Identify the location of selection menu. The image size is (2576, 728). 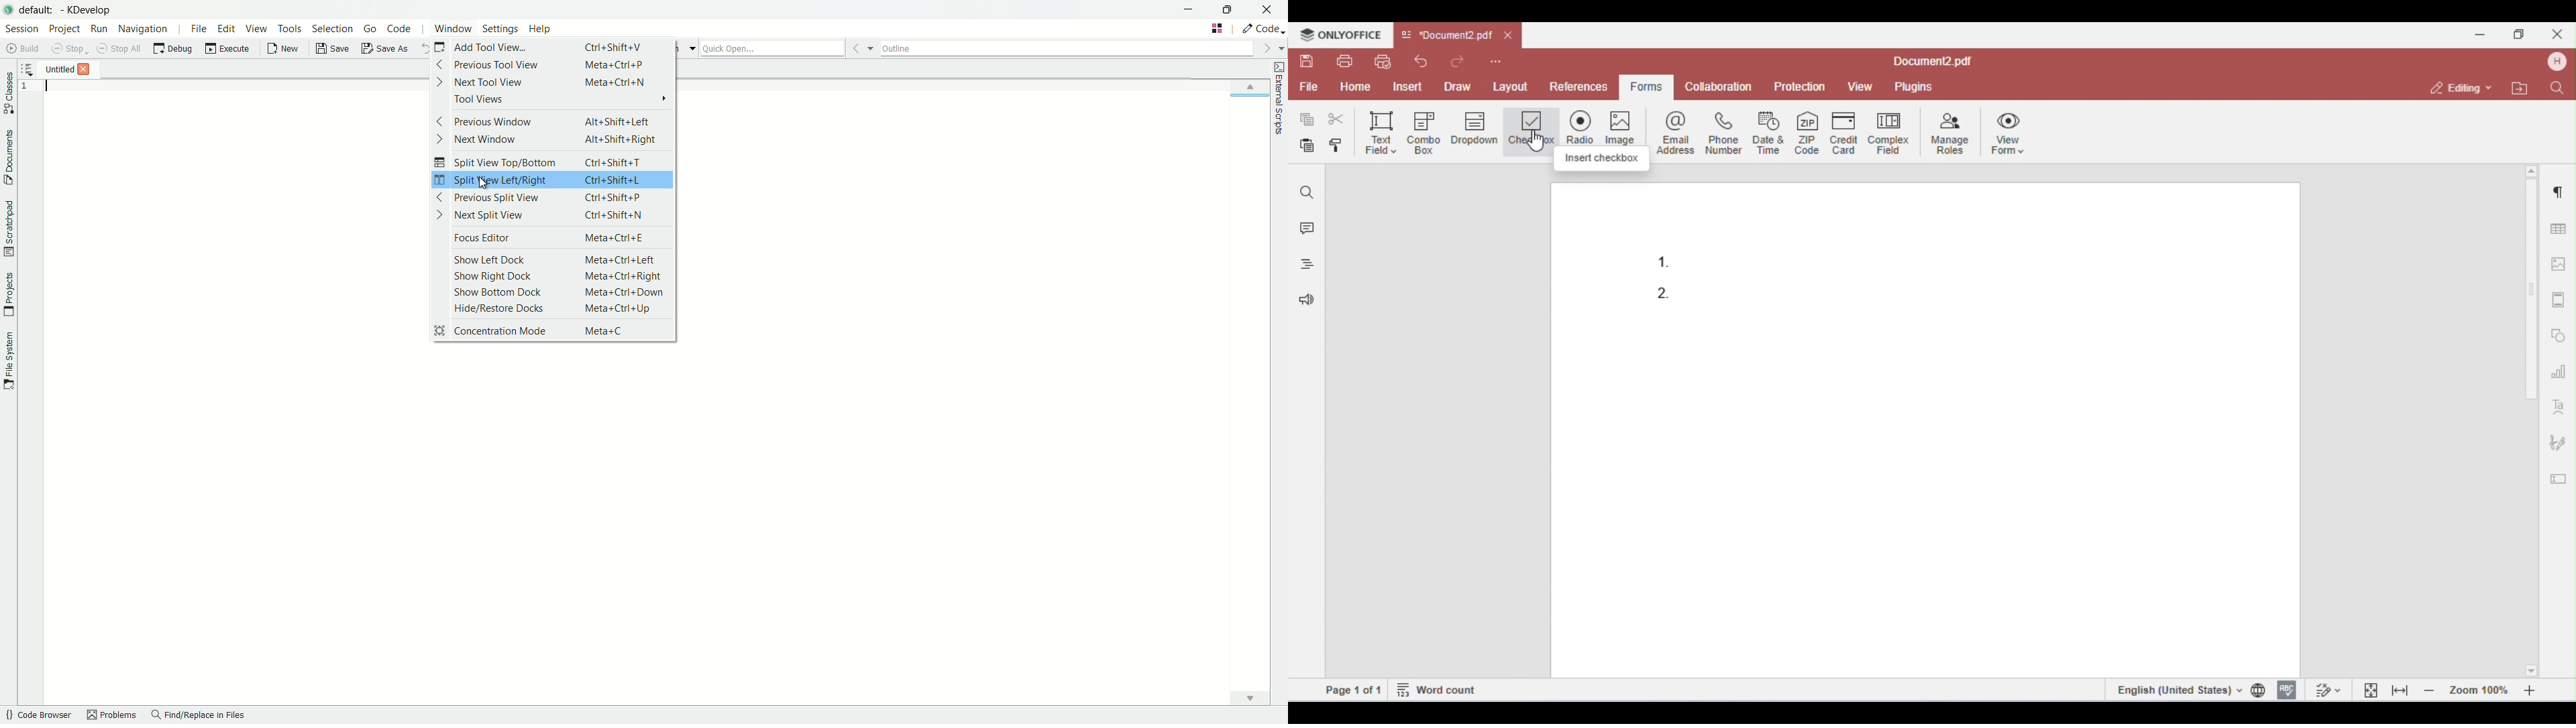
(332, 29).